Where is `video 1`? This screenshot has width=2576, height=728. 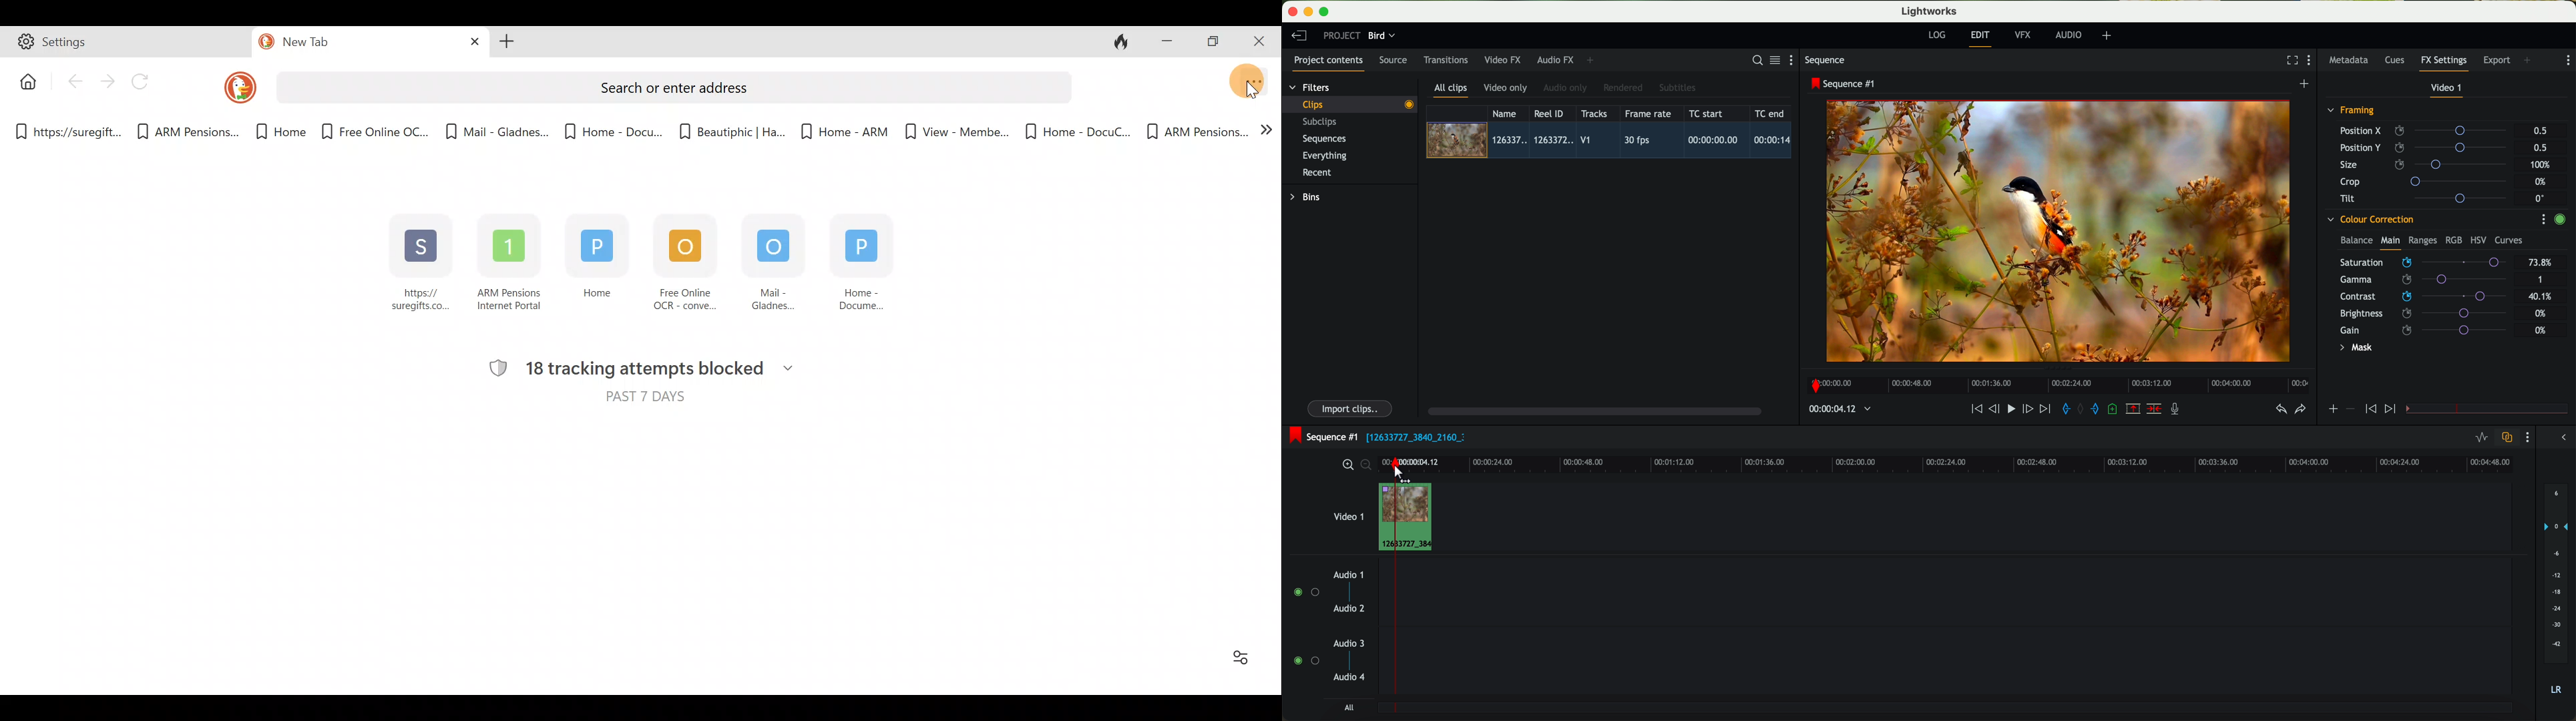
video 1 is located at coordinates (2448, 90).